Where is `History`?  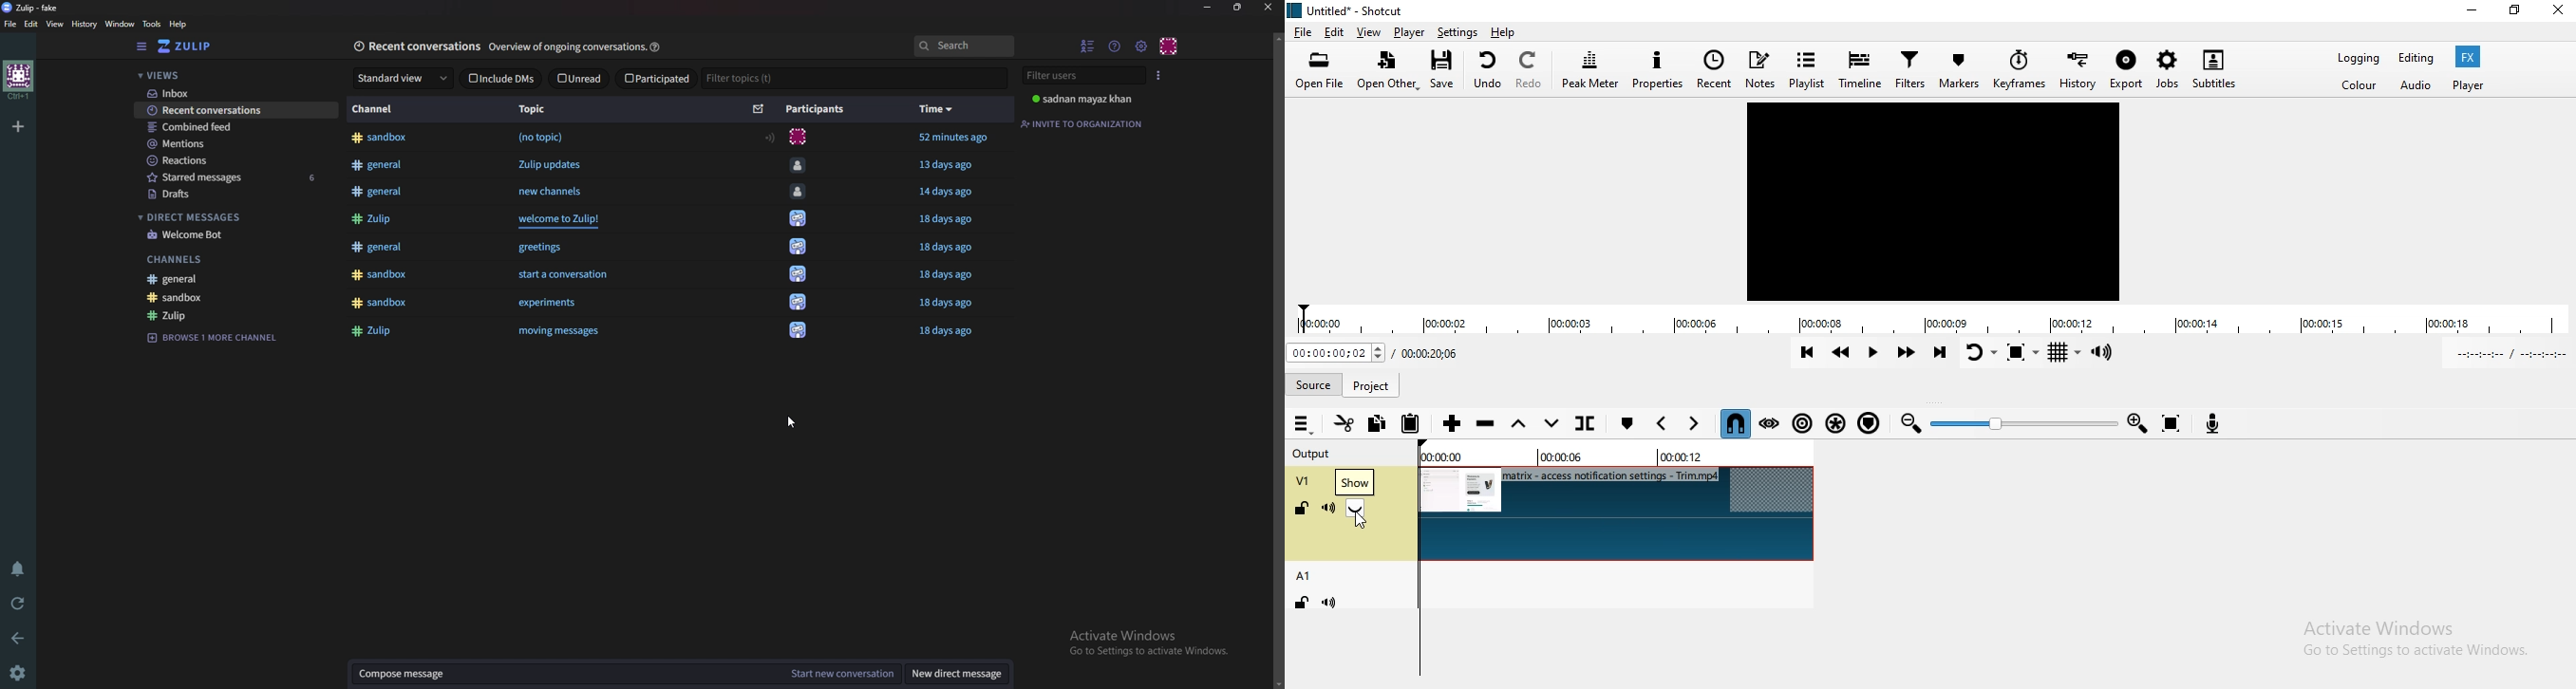 History is located at coordinates (86, 23).